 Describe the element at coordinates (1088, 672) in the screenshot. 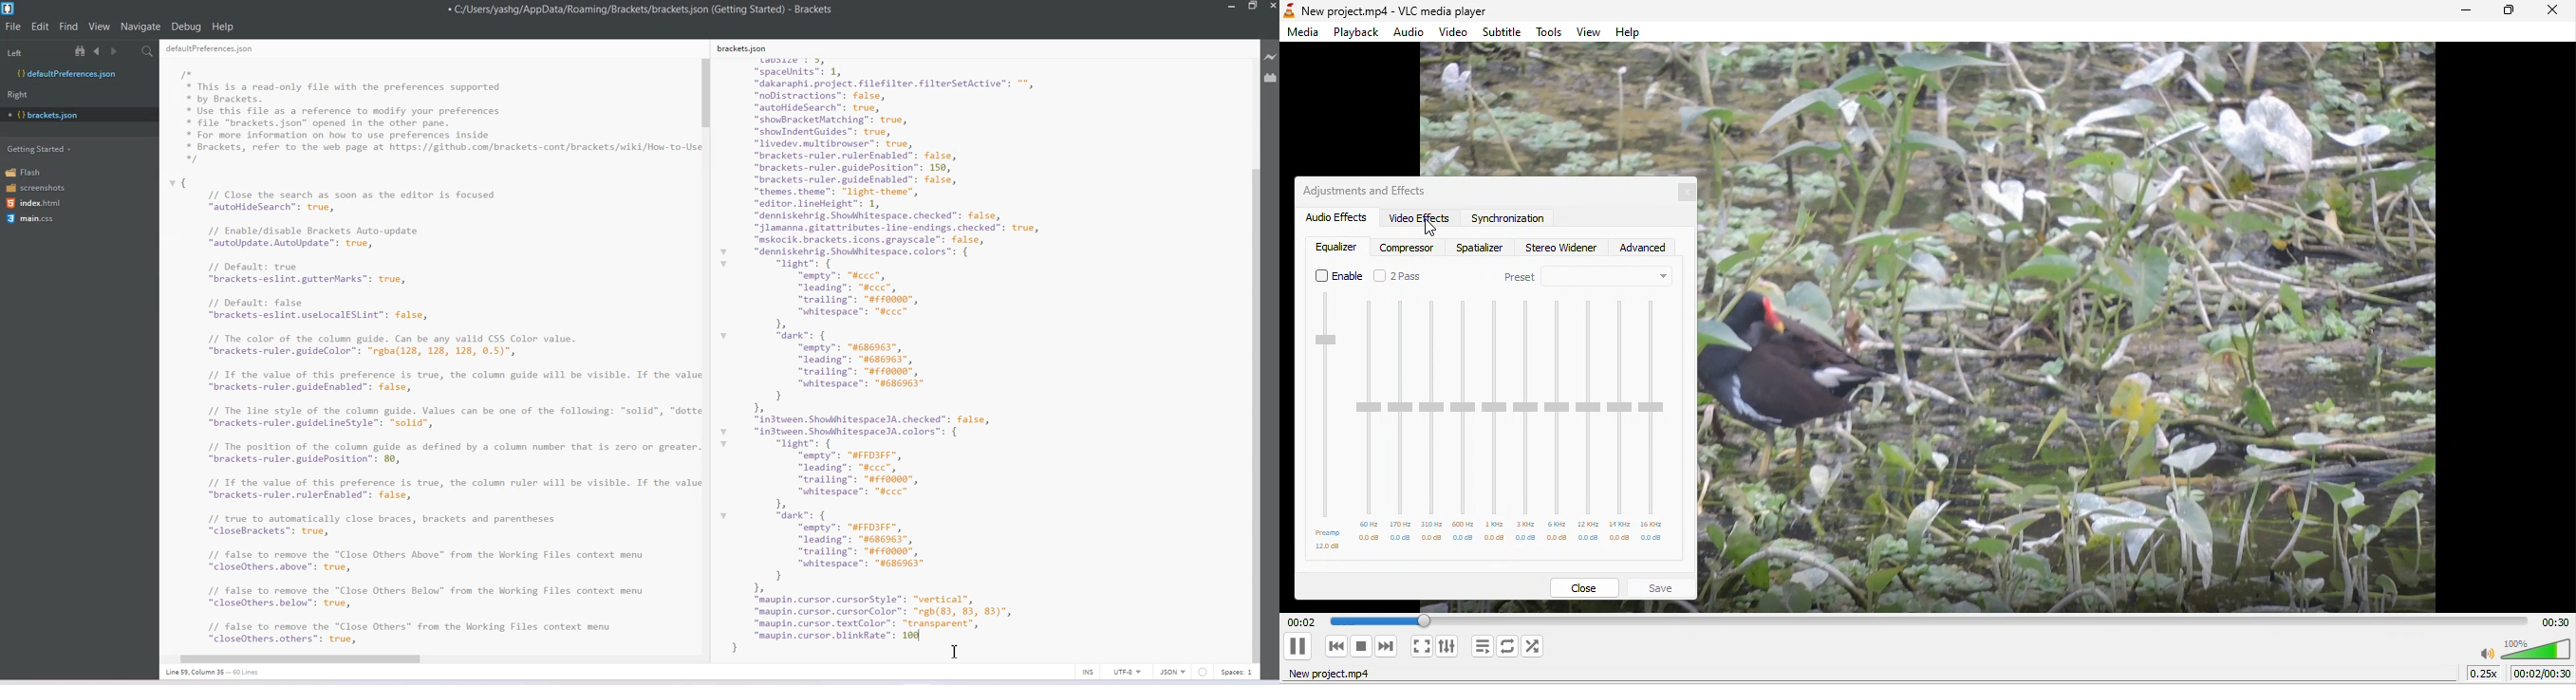

I see `INS` at that location.